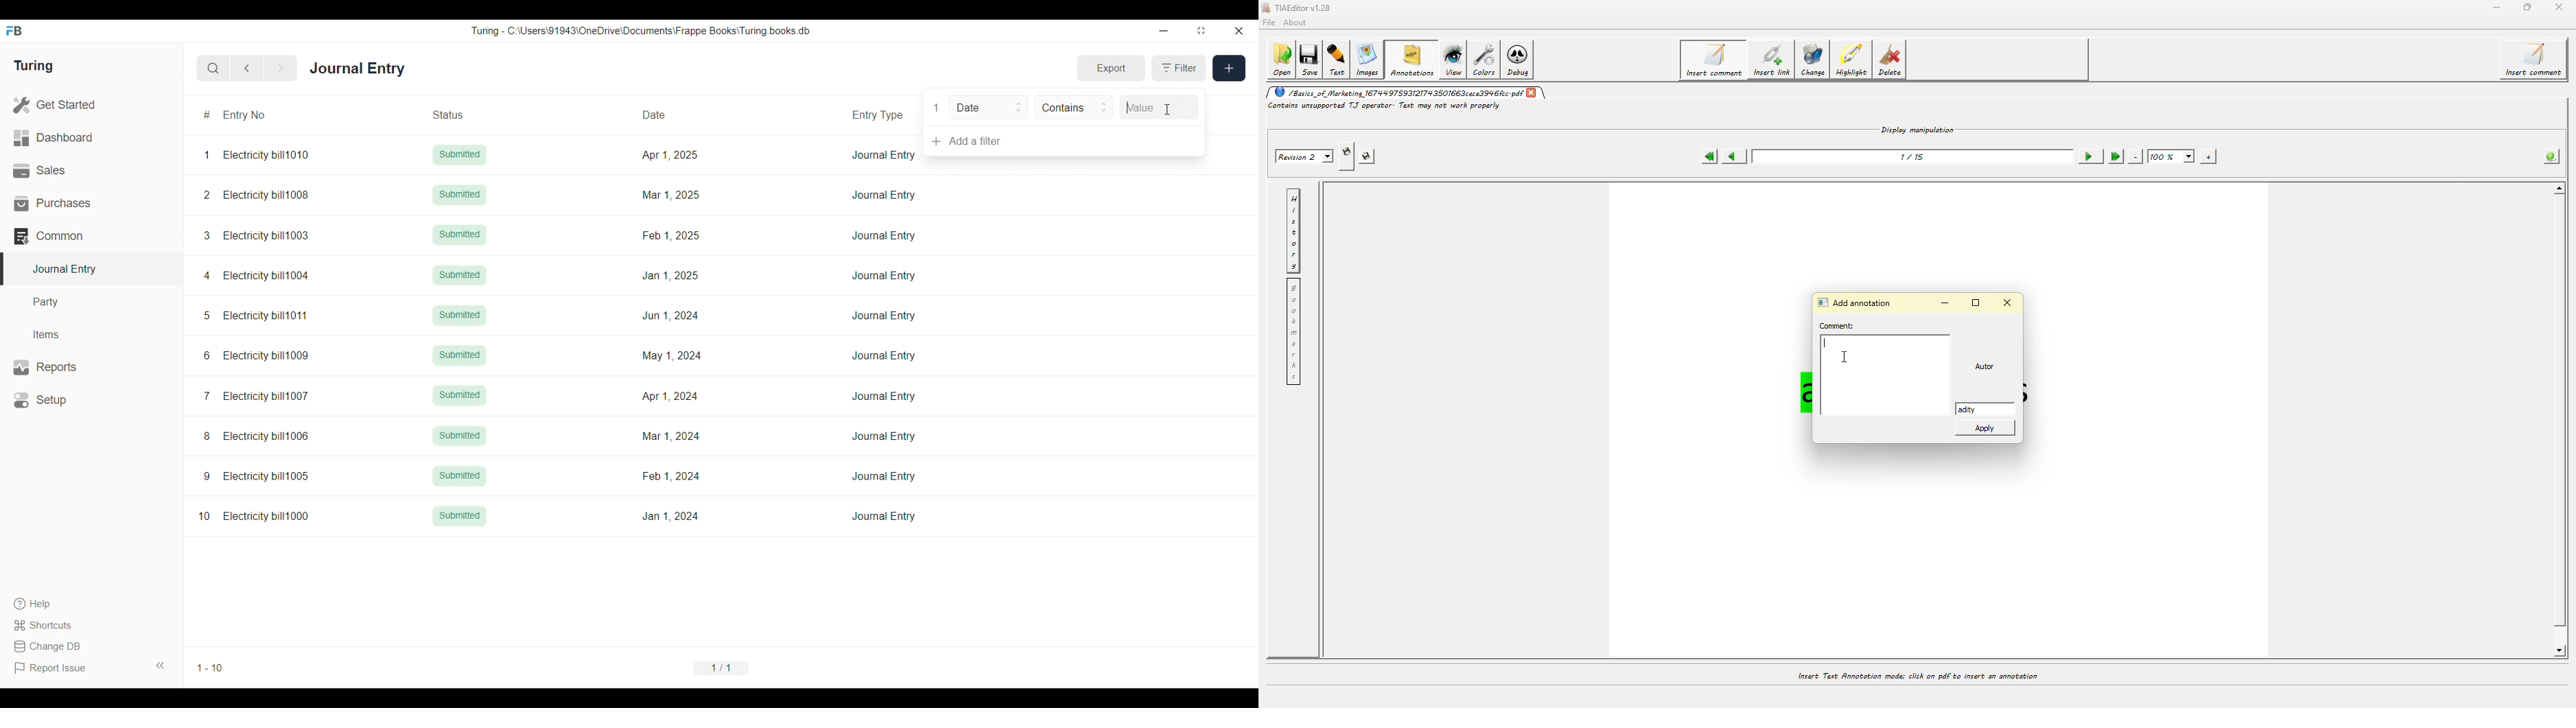 The image size is (2576, 728). I want to click on Journal Entry, so click(885, 356).